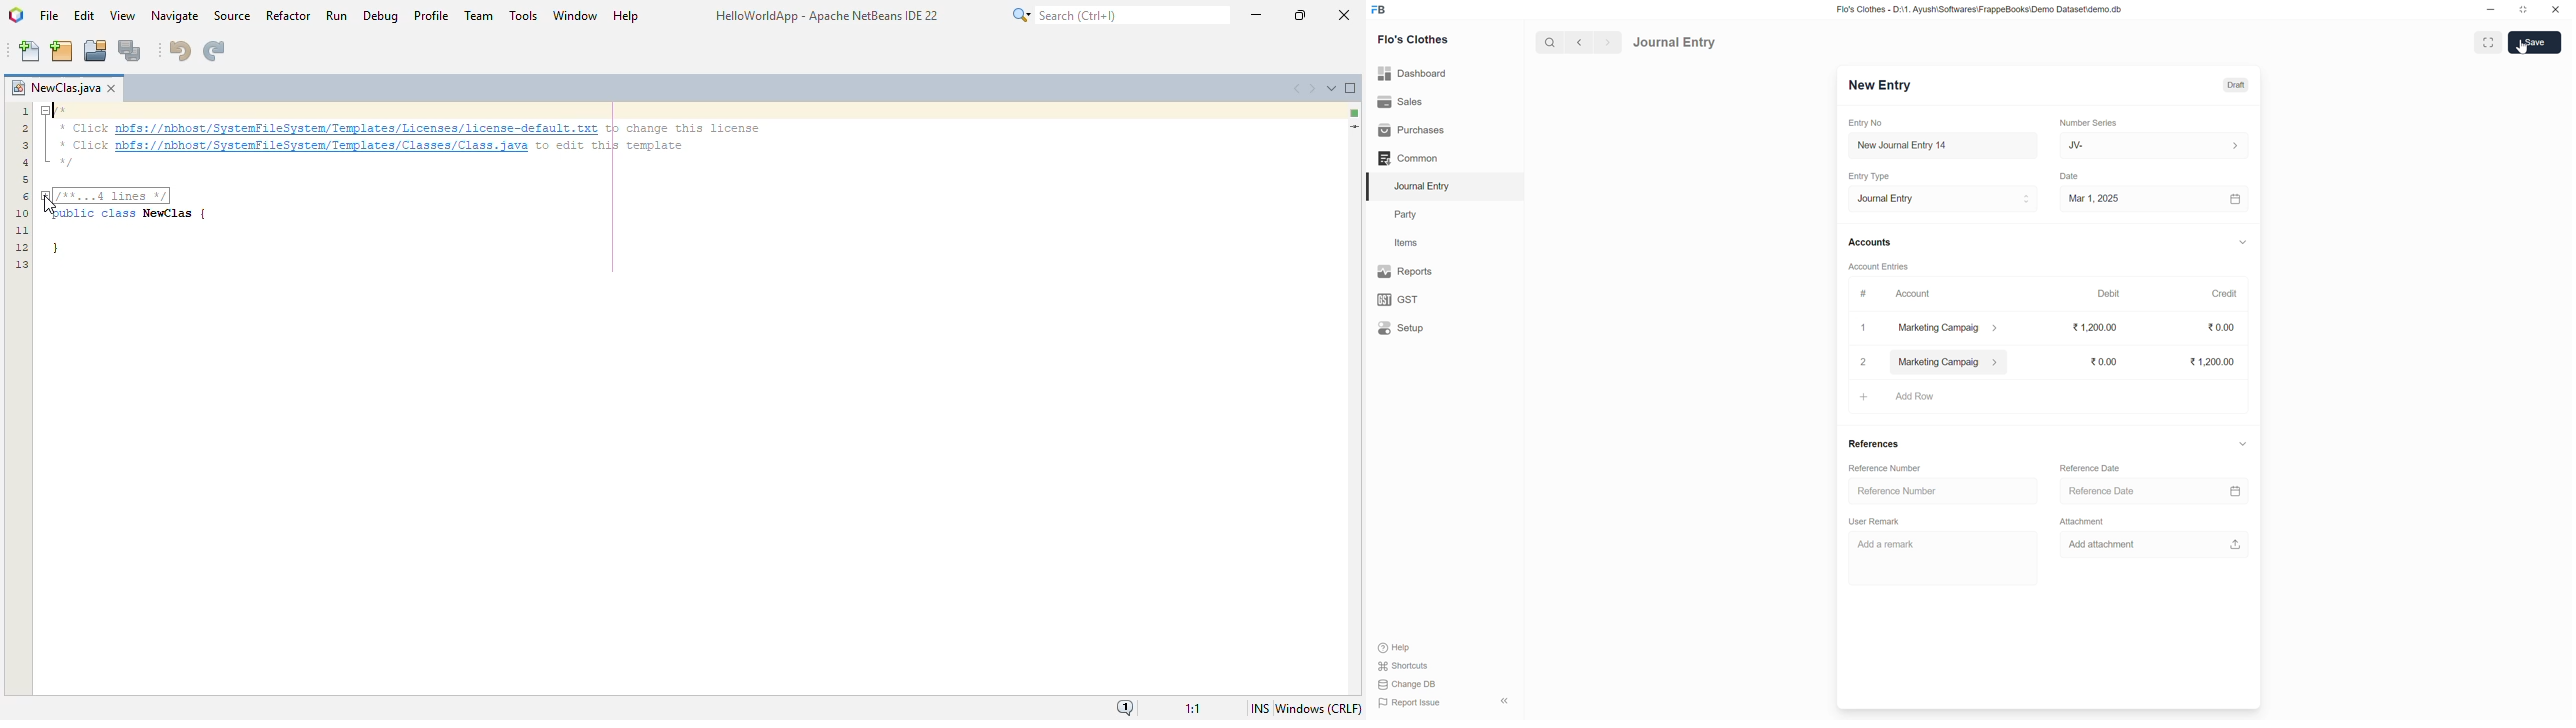  I want to click on Credit, so click(2224, 293).